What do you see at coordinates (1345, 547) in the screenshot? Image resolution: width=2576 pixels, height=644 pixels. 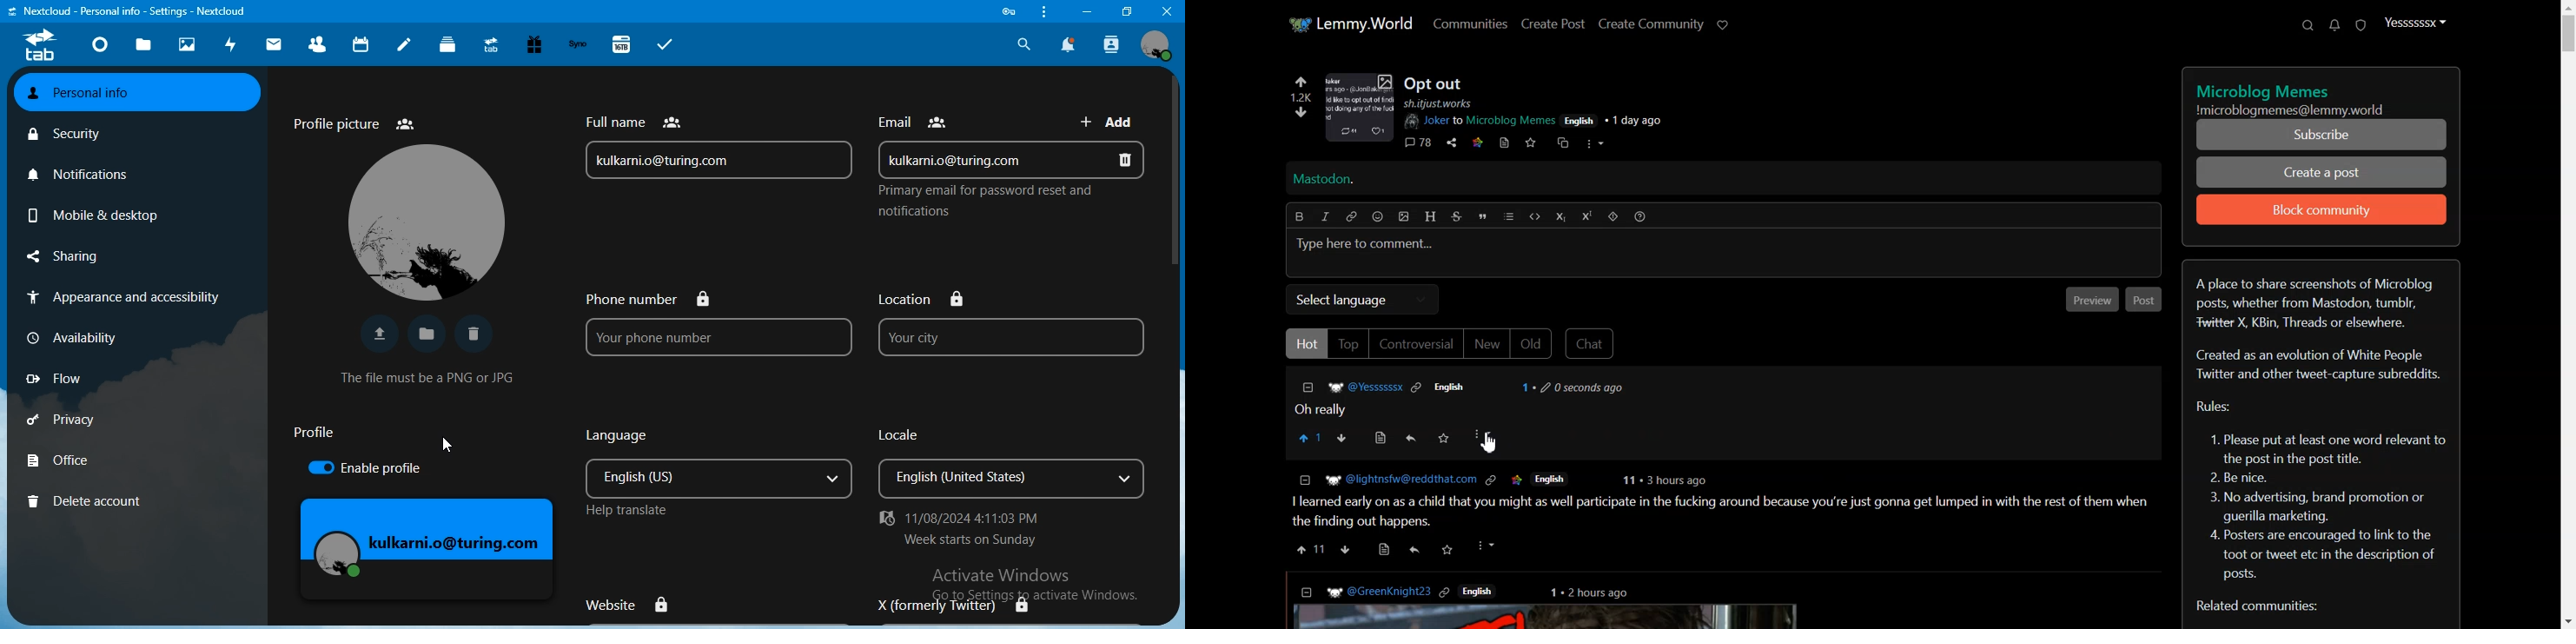 I see `downvote` at bounding box center [1345, 547].